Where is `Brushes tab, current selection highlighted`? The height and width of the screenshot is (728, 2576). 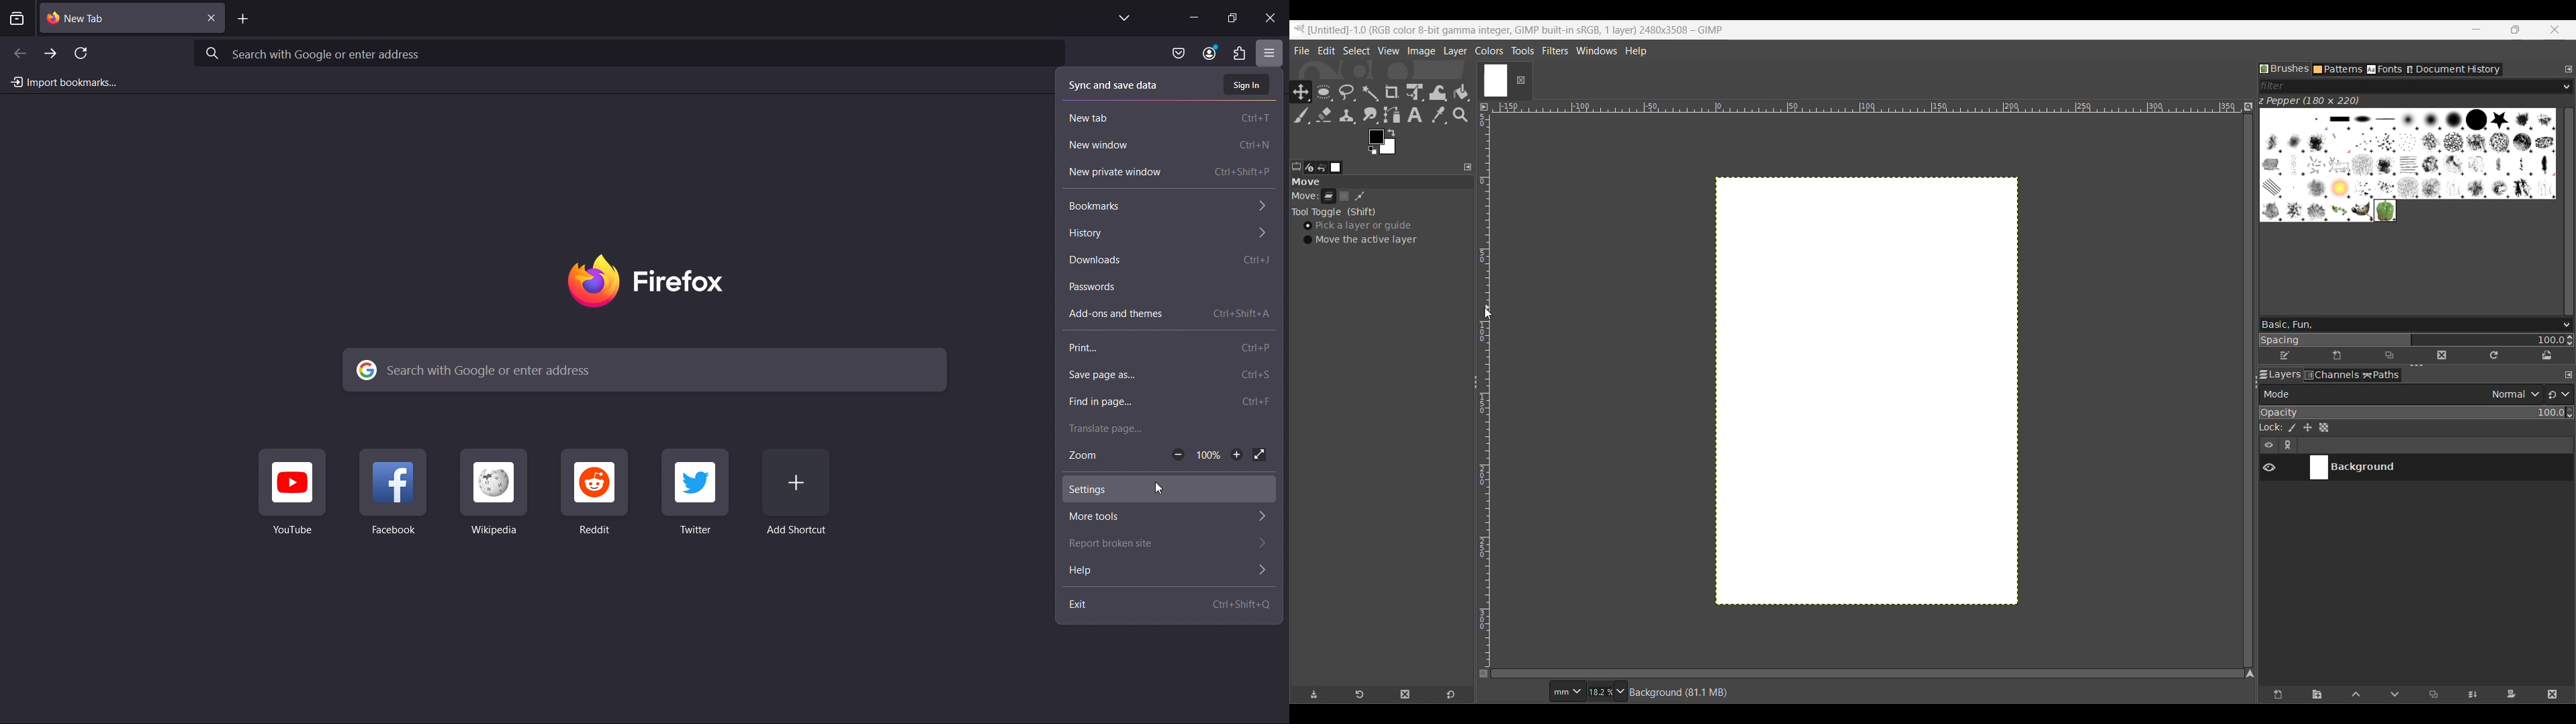 Brushes tab, current selection highlighted is located at coordinates (2285, 68).